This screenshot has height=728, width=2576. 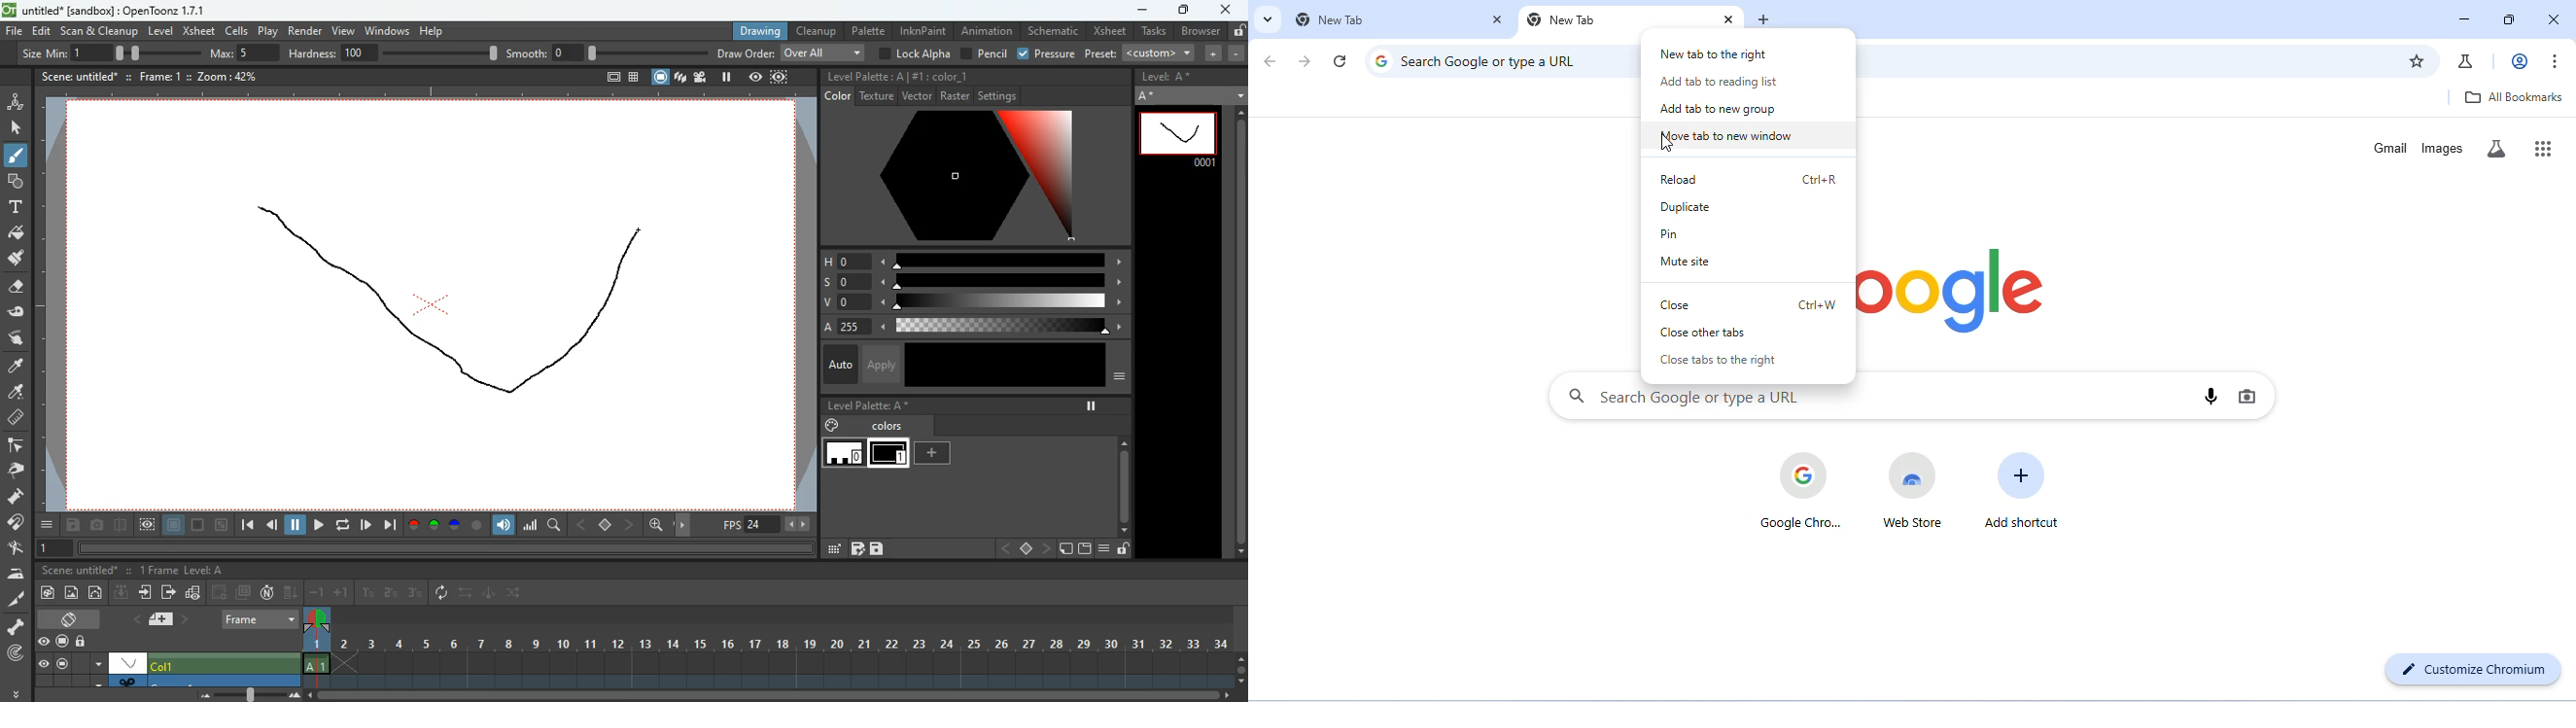 What do you see at coordinates (238, 30) in the screenshot?
I see `cells` at bounding box center [238, 30].